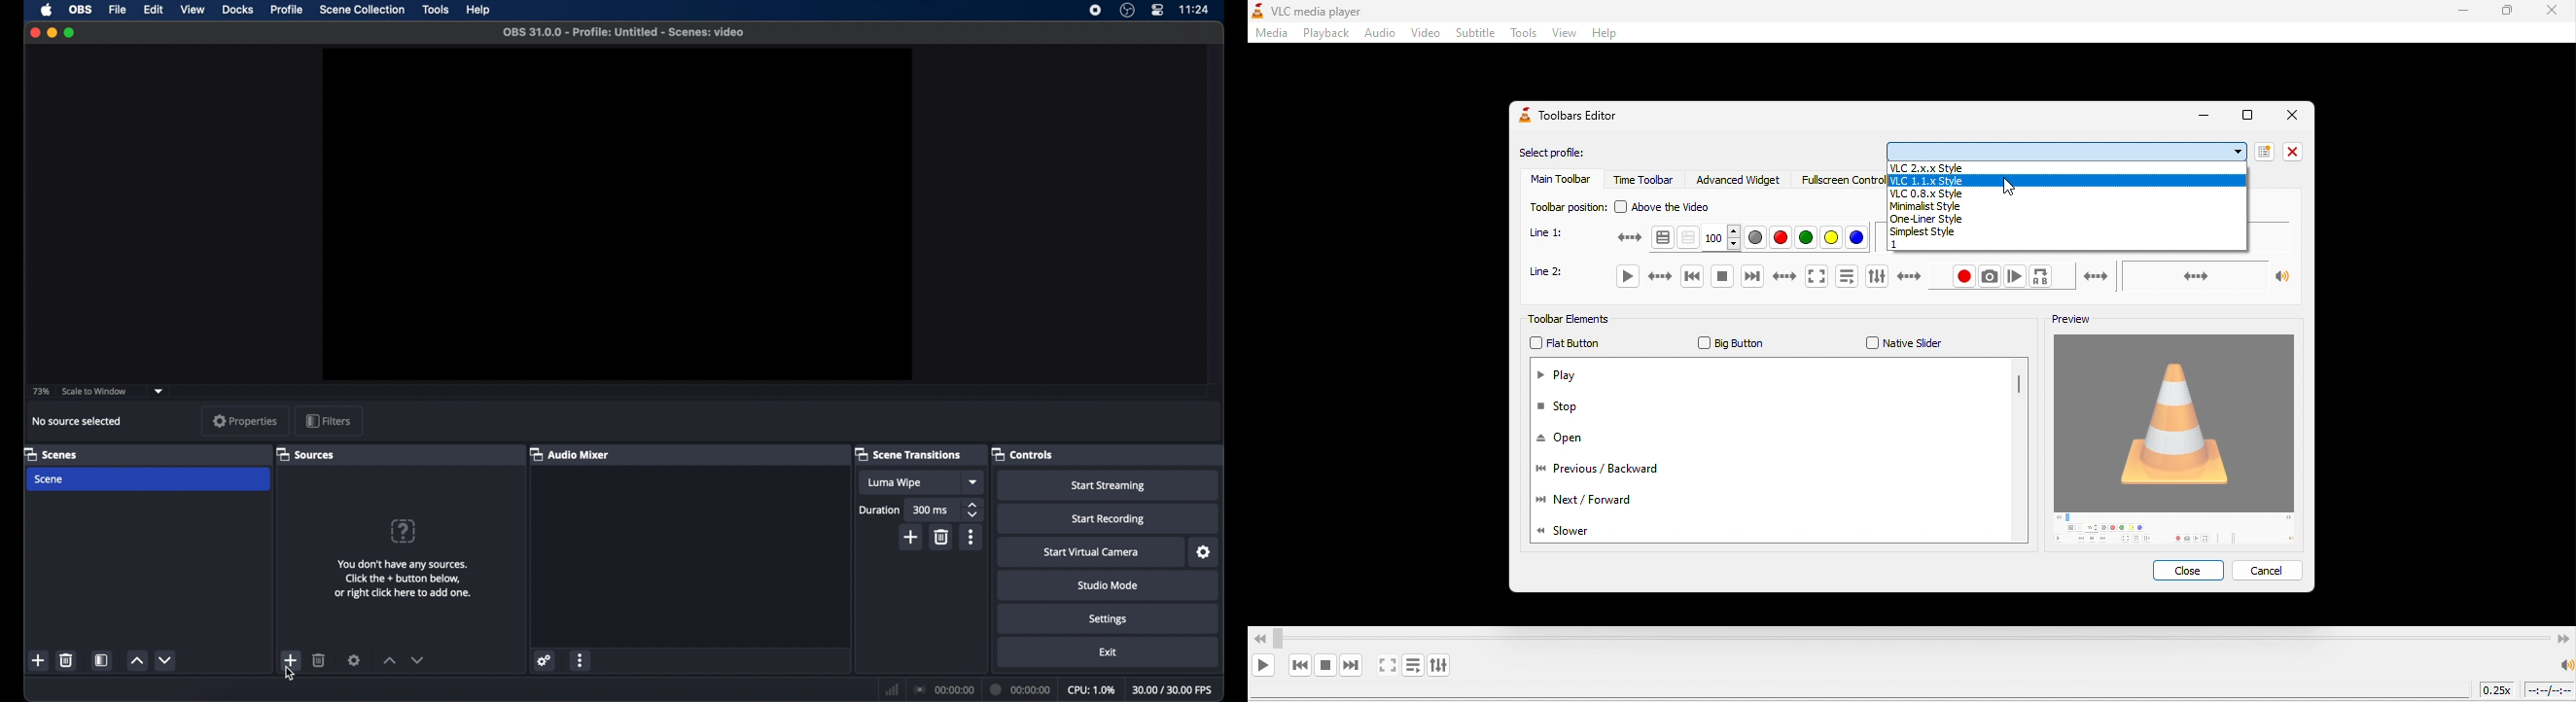 Image resolution: width=2576 pixels, height=728 pixels. What do you see at coordinates (1742, 180) in the screenshot?
I see `advanced widget` at bounding box center [1742, 180].